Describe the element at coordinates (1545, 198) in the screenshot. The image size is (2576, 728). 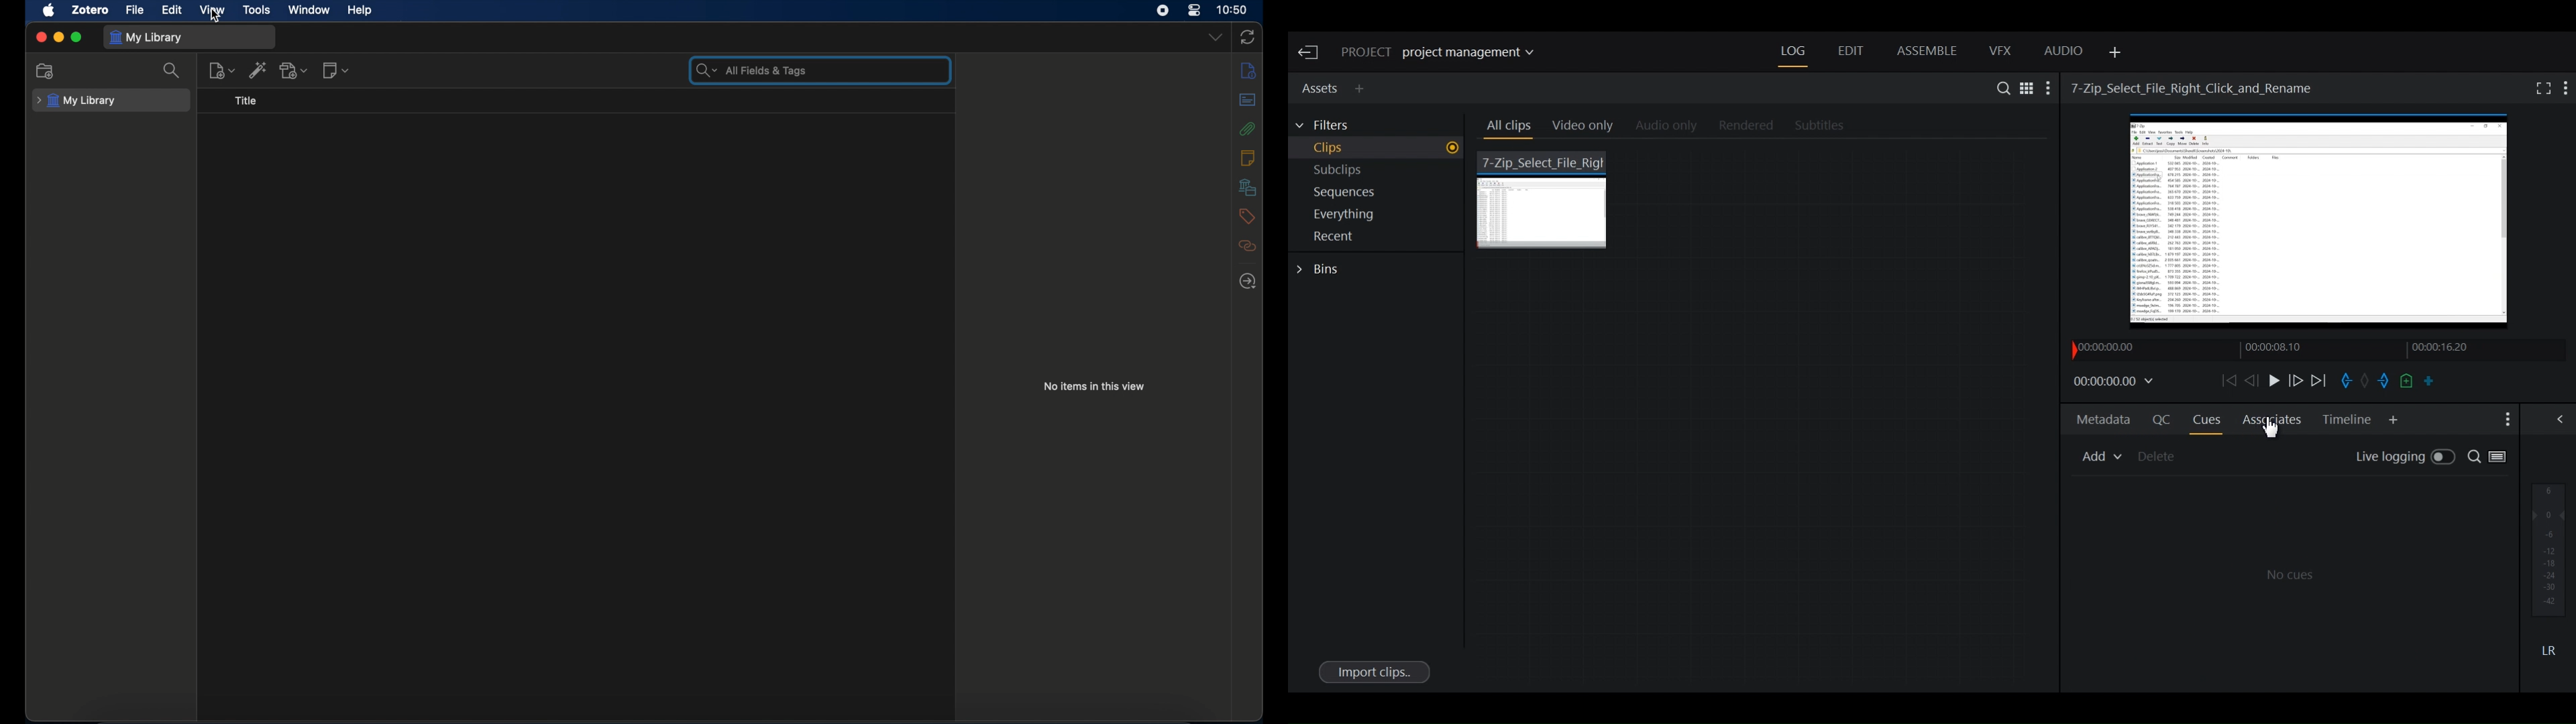
I see `7 zip` at that location.